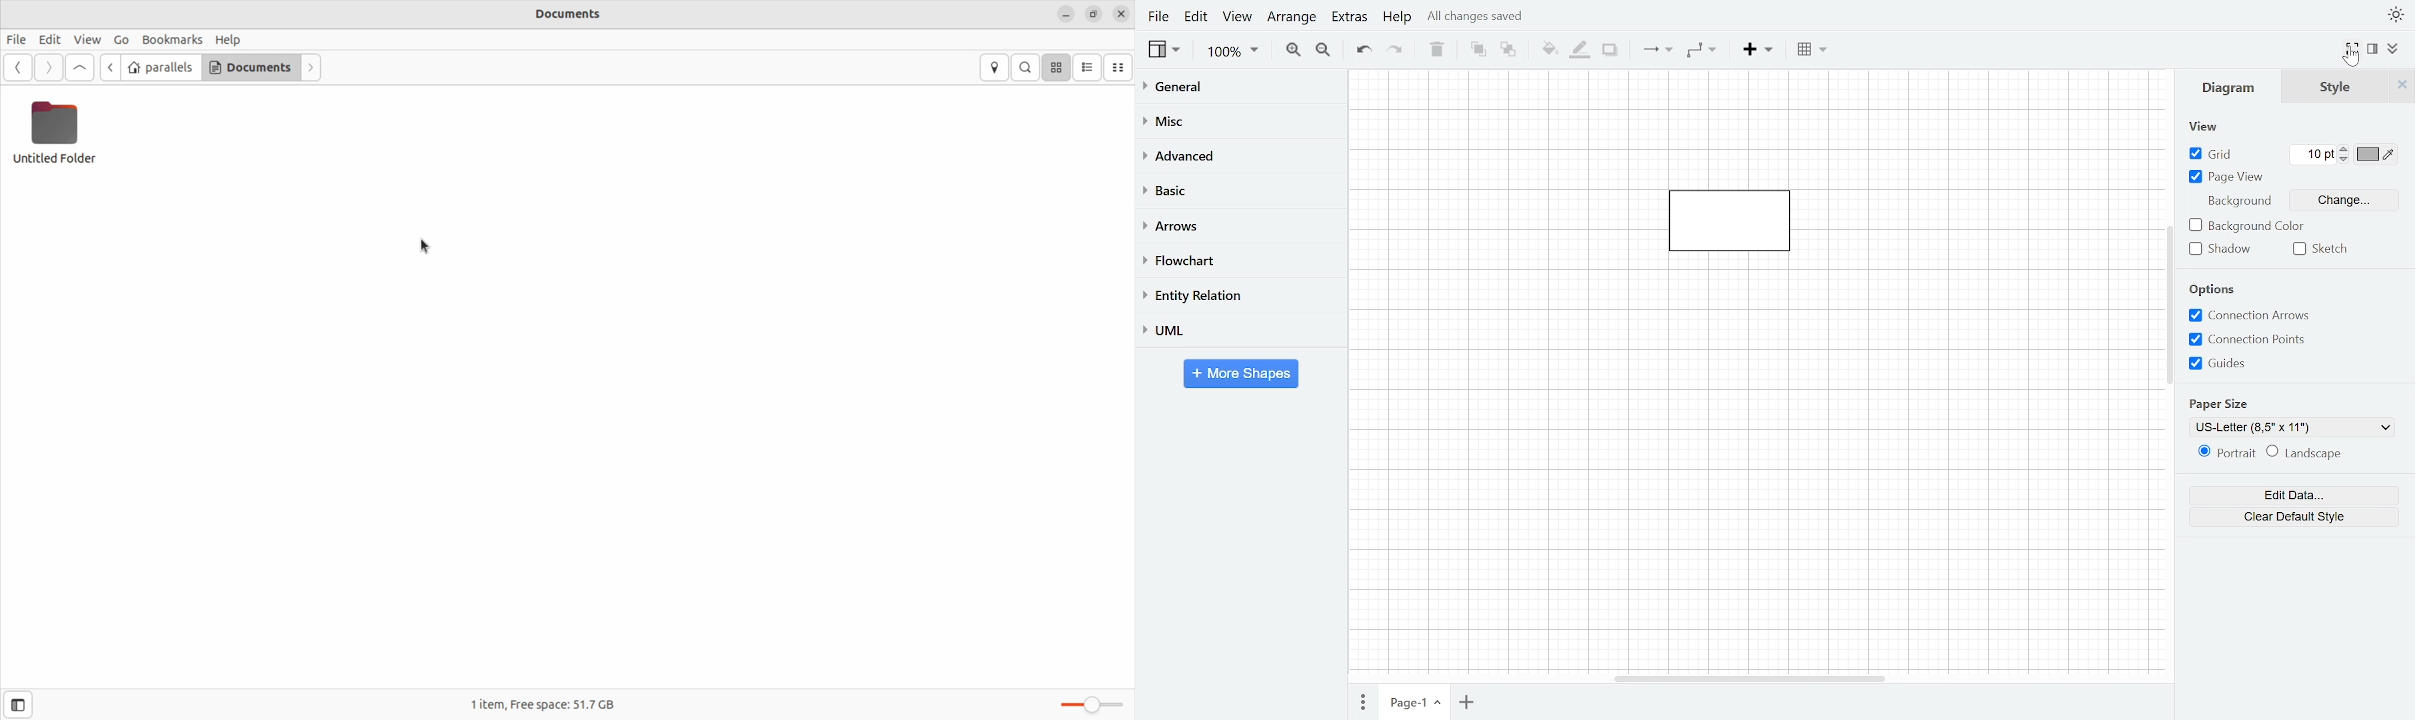  I want to click on Background color, so click(2251, 228).